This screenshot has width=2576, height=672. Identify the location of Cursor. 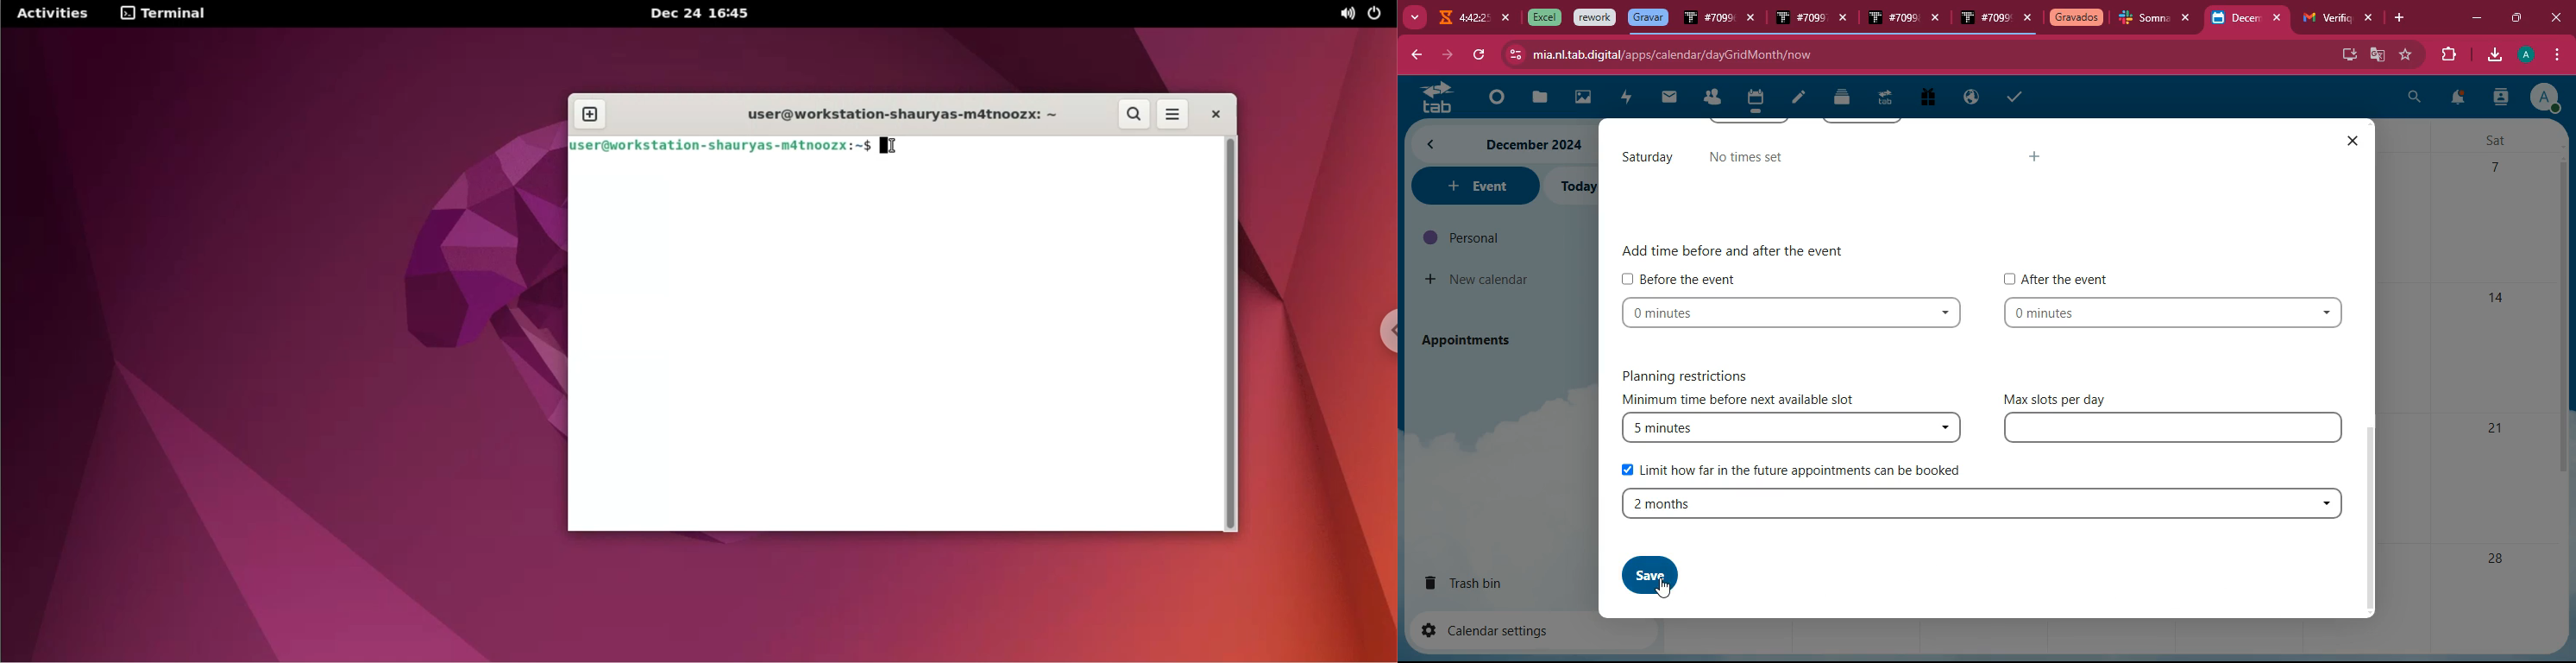
(1668, 588).